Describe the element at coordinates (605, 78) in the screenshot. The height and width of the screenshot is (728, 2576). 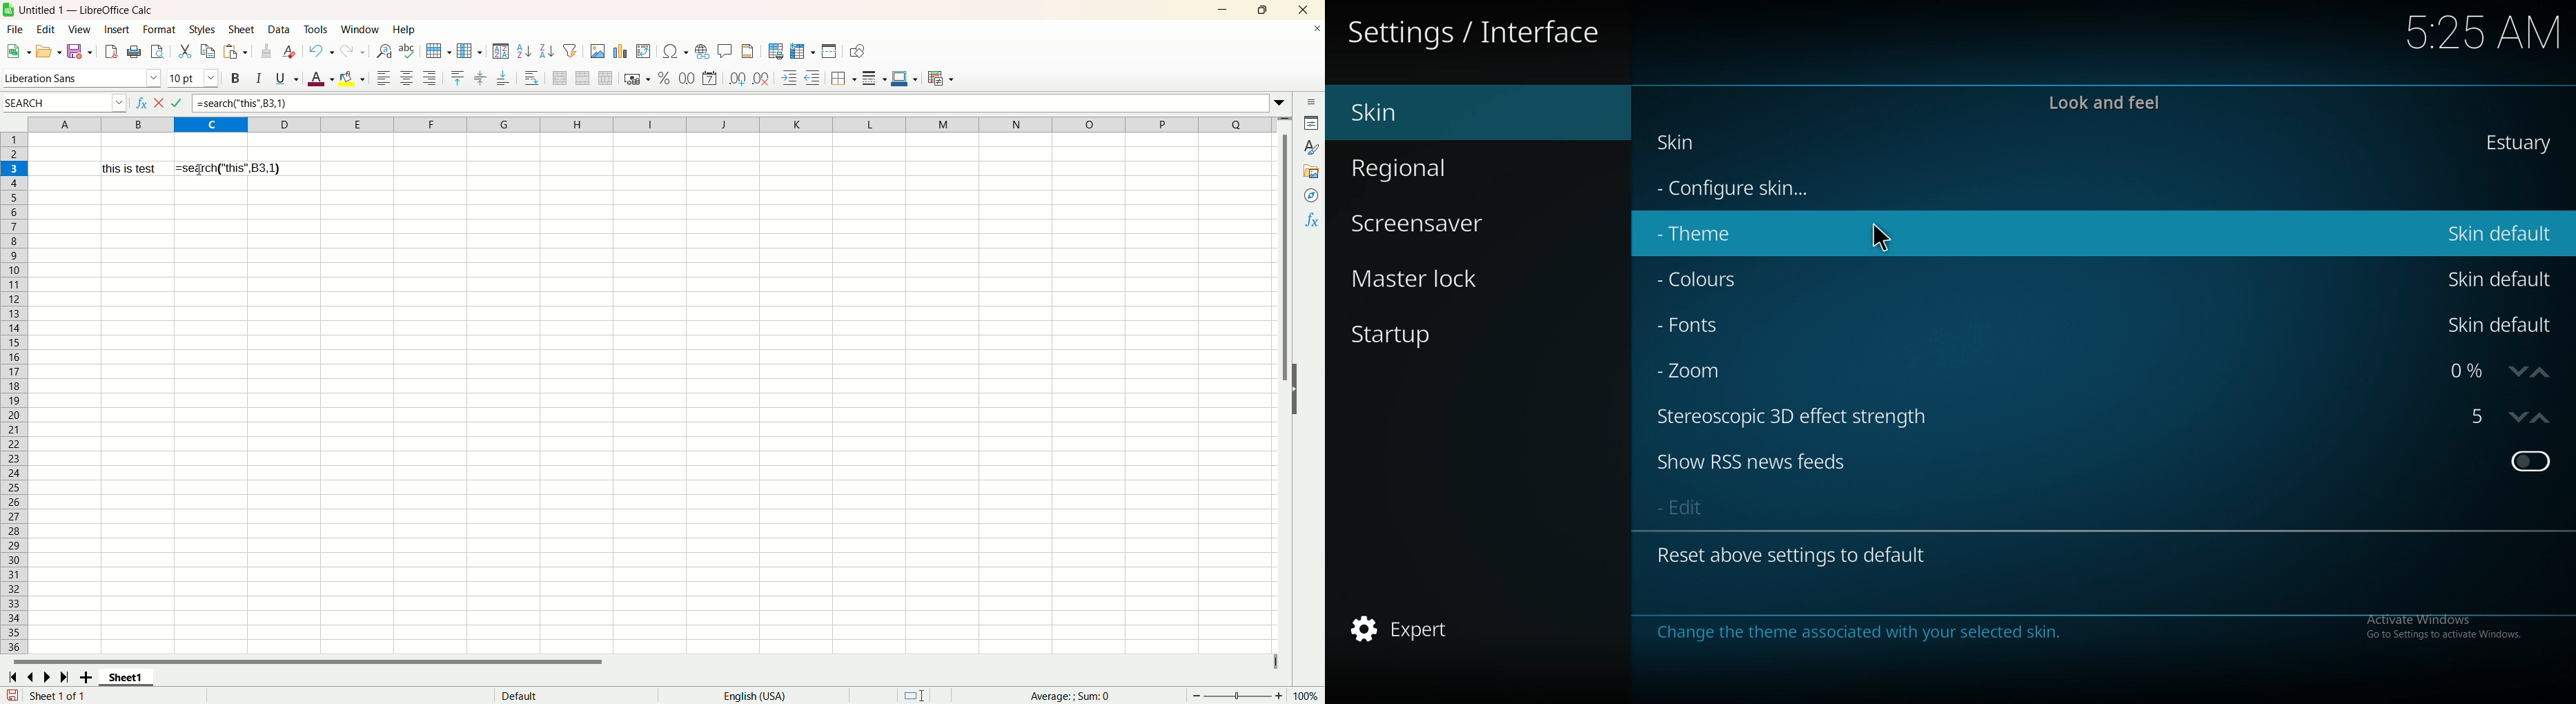
I see `unmerge` at that location.